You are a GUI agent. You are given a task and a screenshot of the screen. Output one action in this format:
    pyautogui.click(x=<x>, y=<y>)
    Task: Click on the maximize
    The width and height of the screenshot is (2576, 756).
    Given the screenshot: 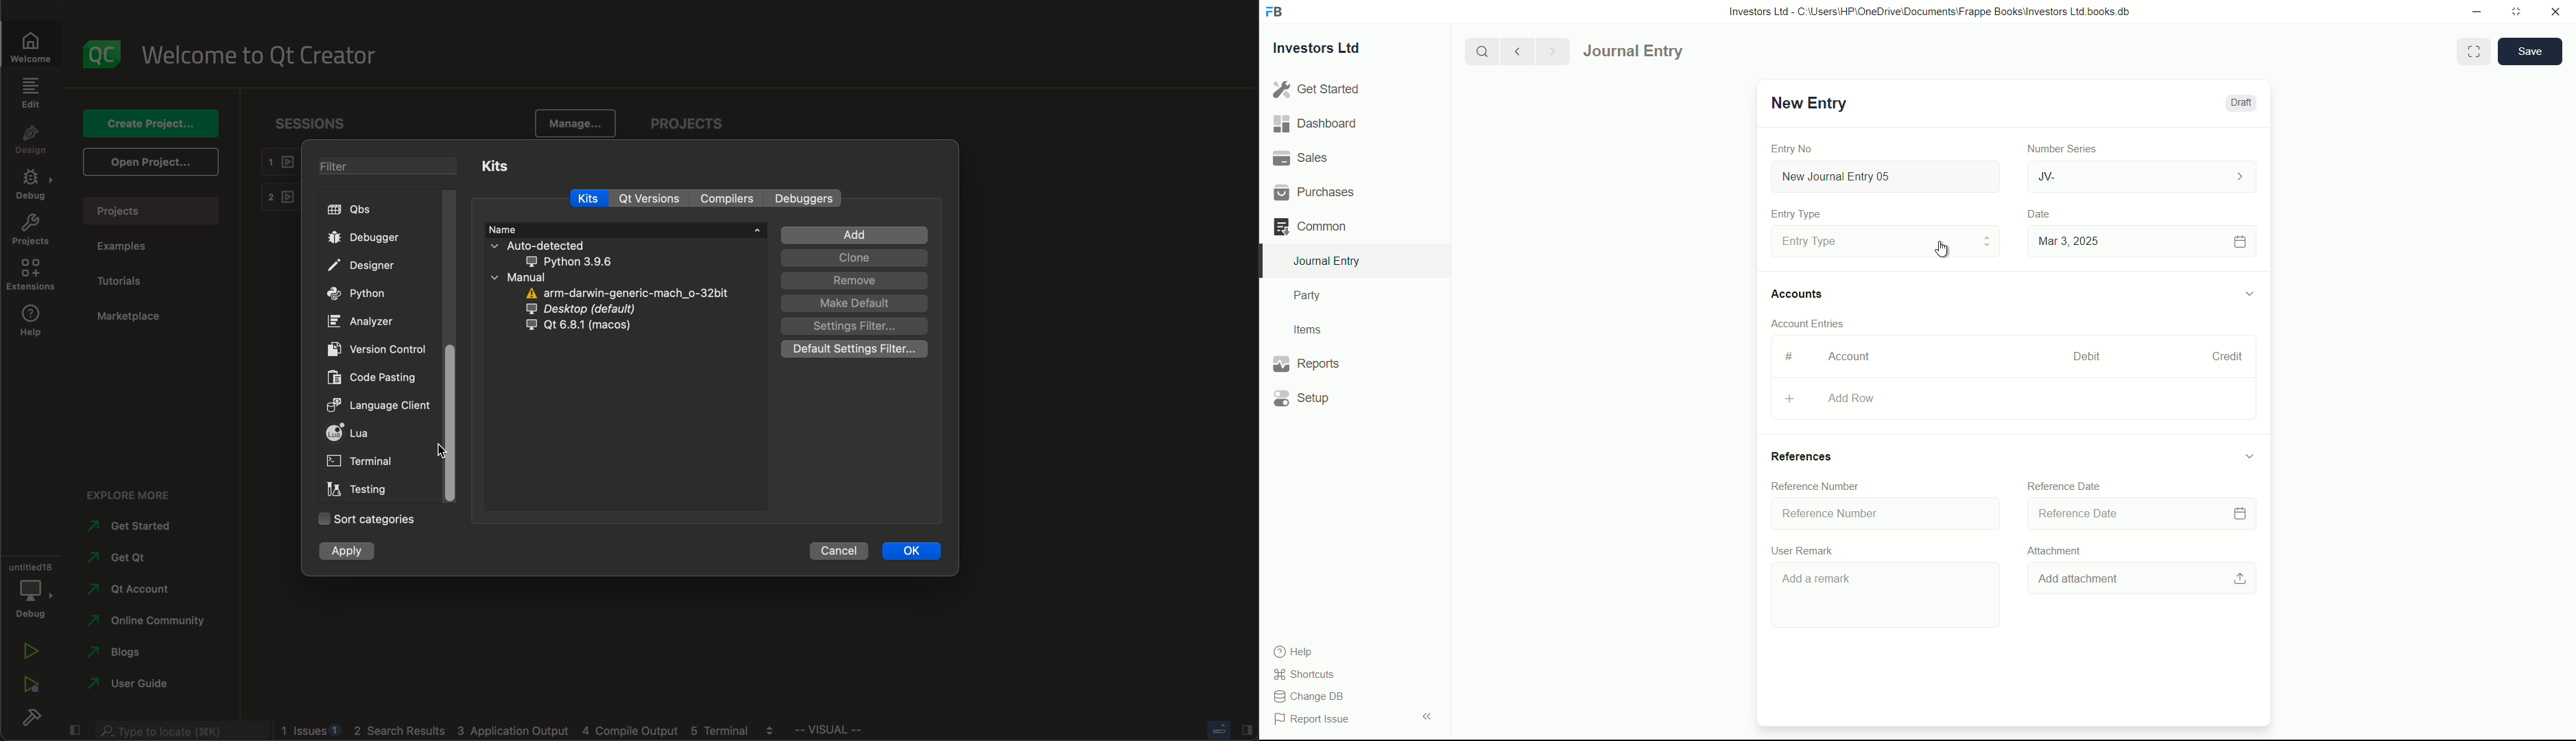 What is the action you would take?
    pyautogui.click(x=2516, y=10)
    